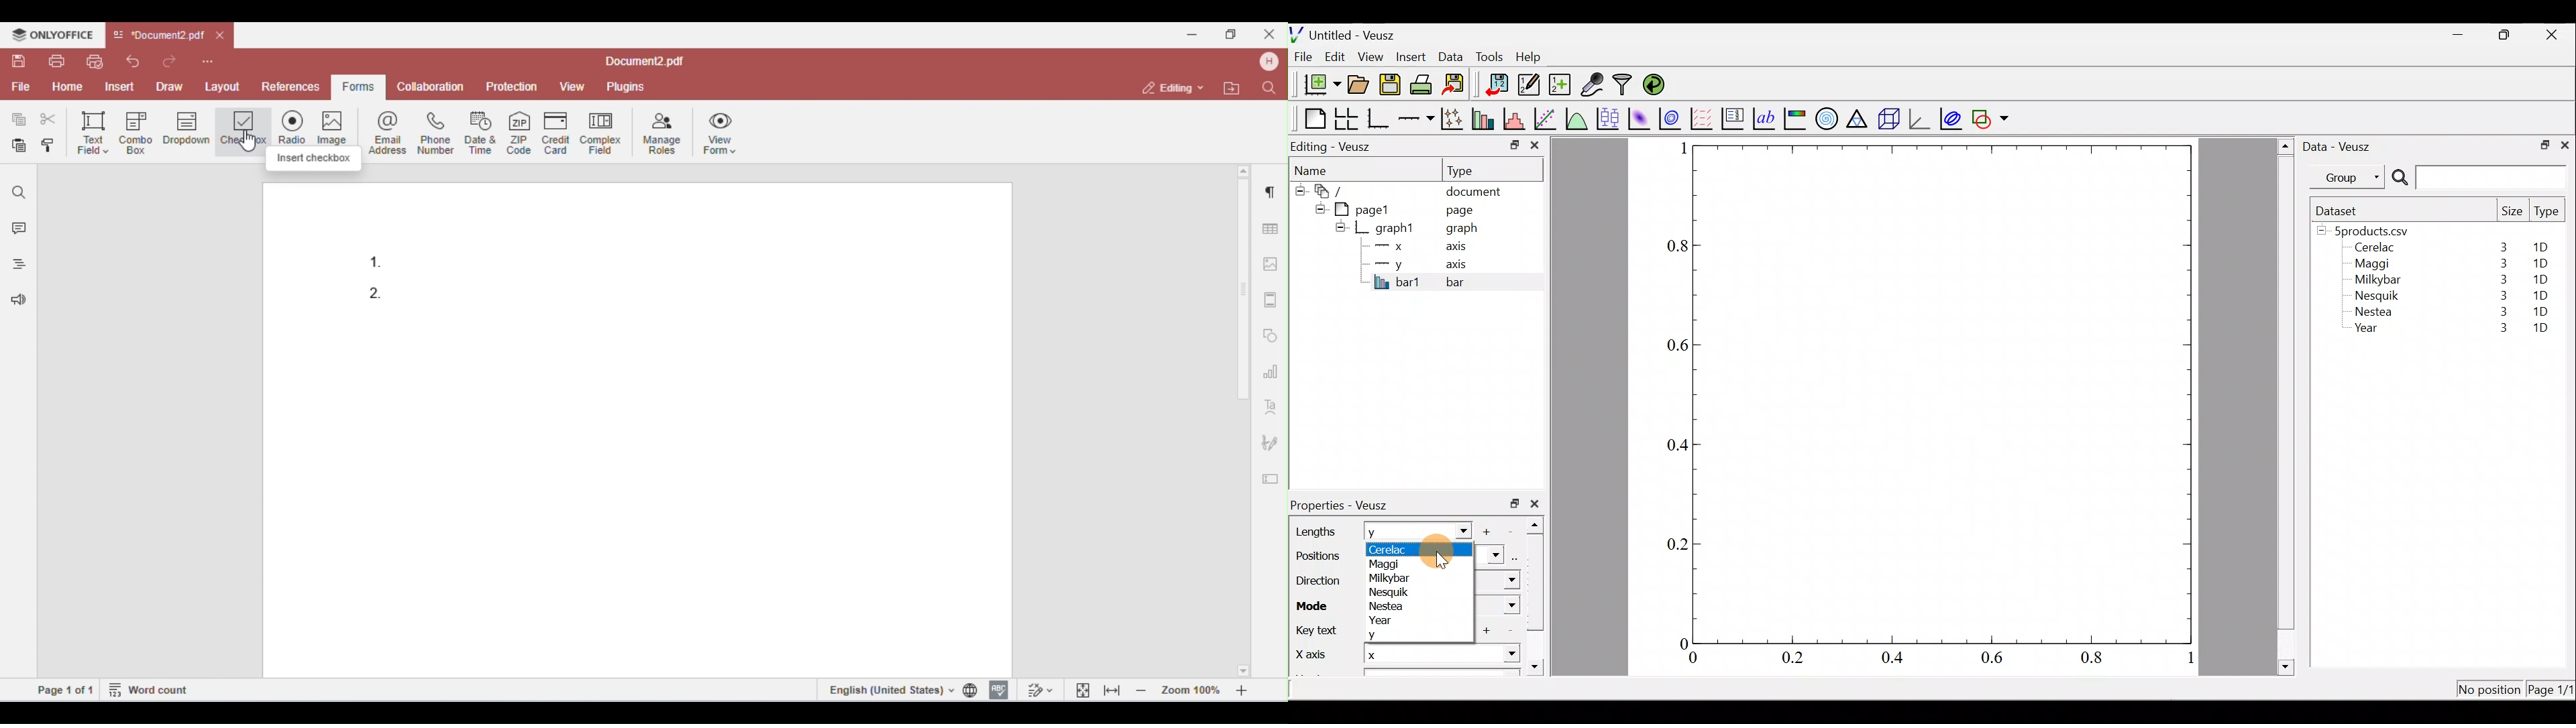 This screenshot has width=2576, height=728. Describe the element at coordinates (2553, 692) in the screenshot. I see `Page 1/11` at that location.